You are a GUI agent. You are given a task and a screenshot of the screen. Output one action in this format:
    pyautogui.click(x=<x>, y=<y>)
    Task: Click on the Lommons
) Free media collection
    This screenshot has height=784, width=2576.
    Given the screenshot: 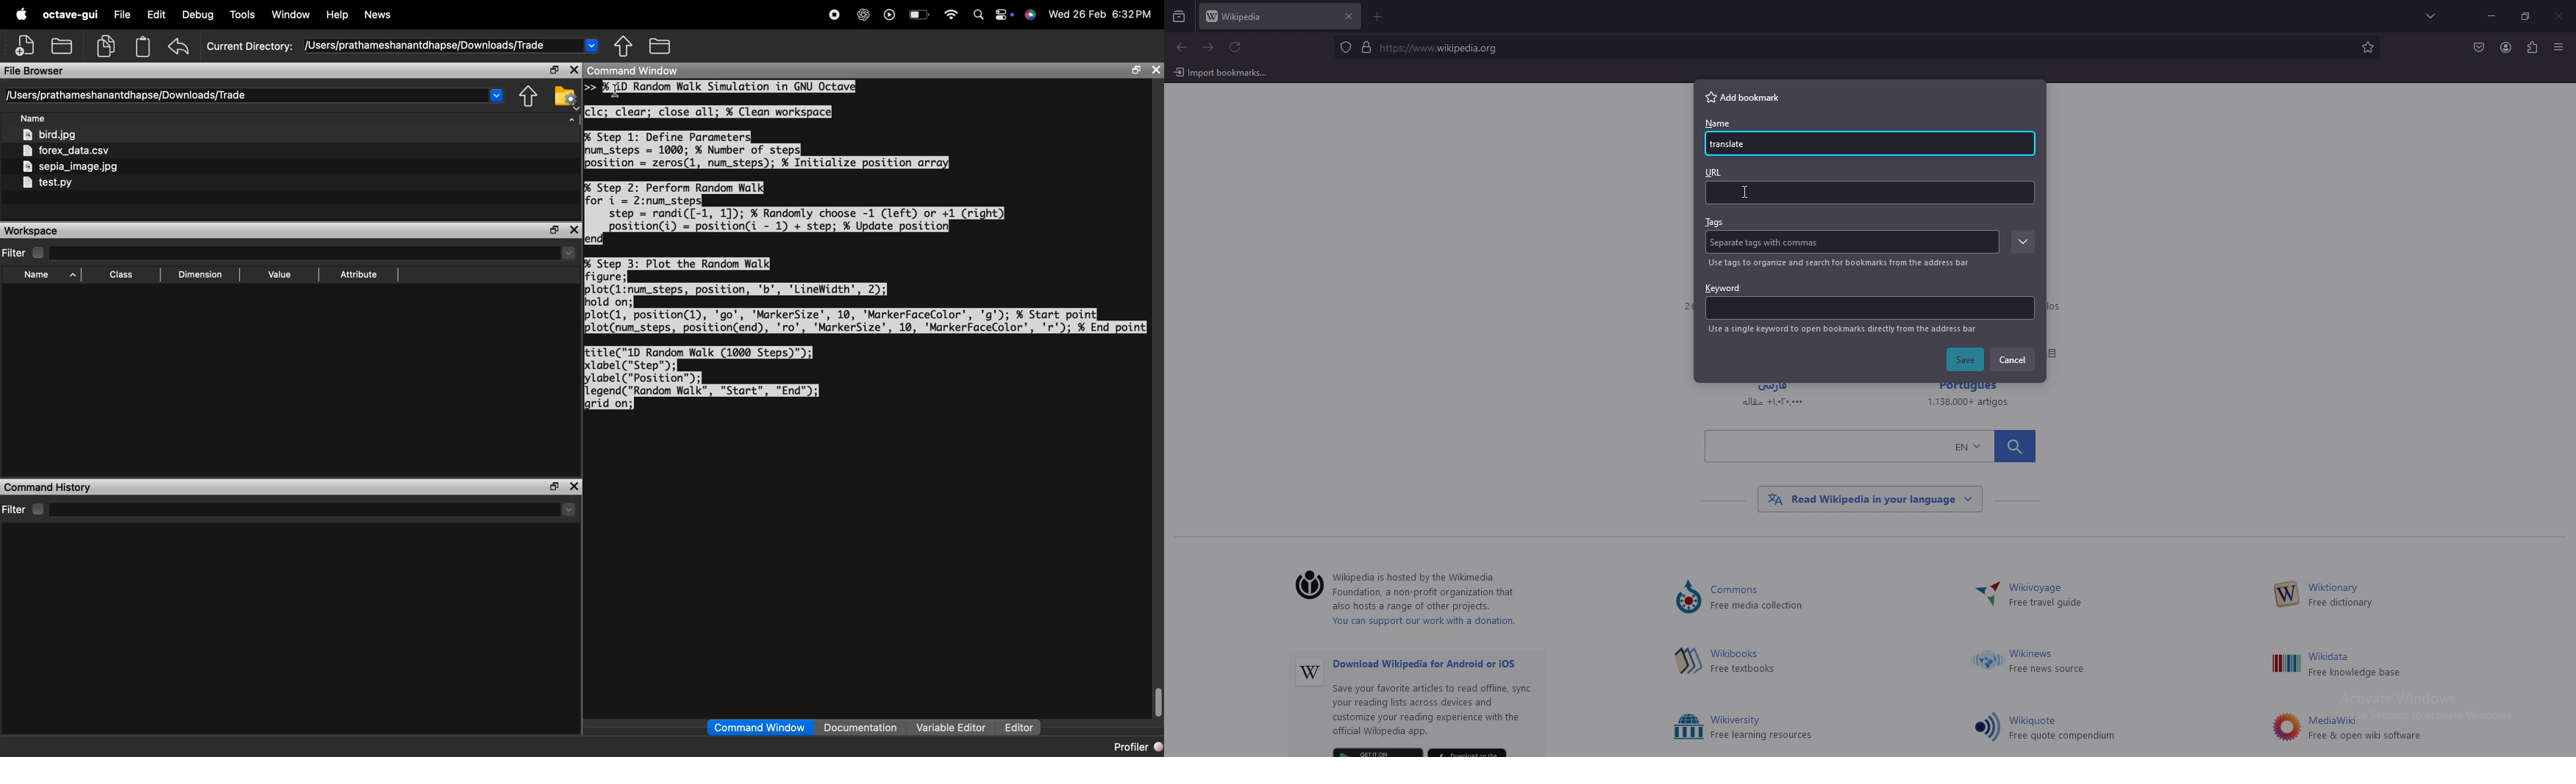 What is the action you would take?
    pyautogui.click(x=1774, y=598)
    